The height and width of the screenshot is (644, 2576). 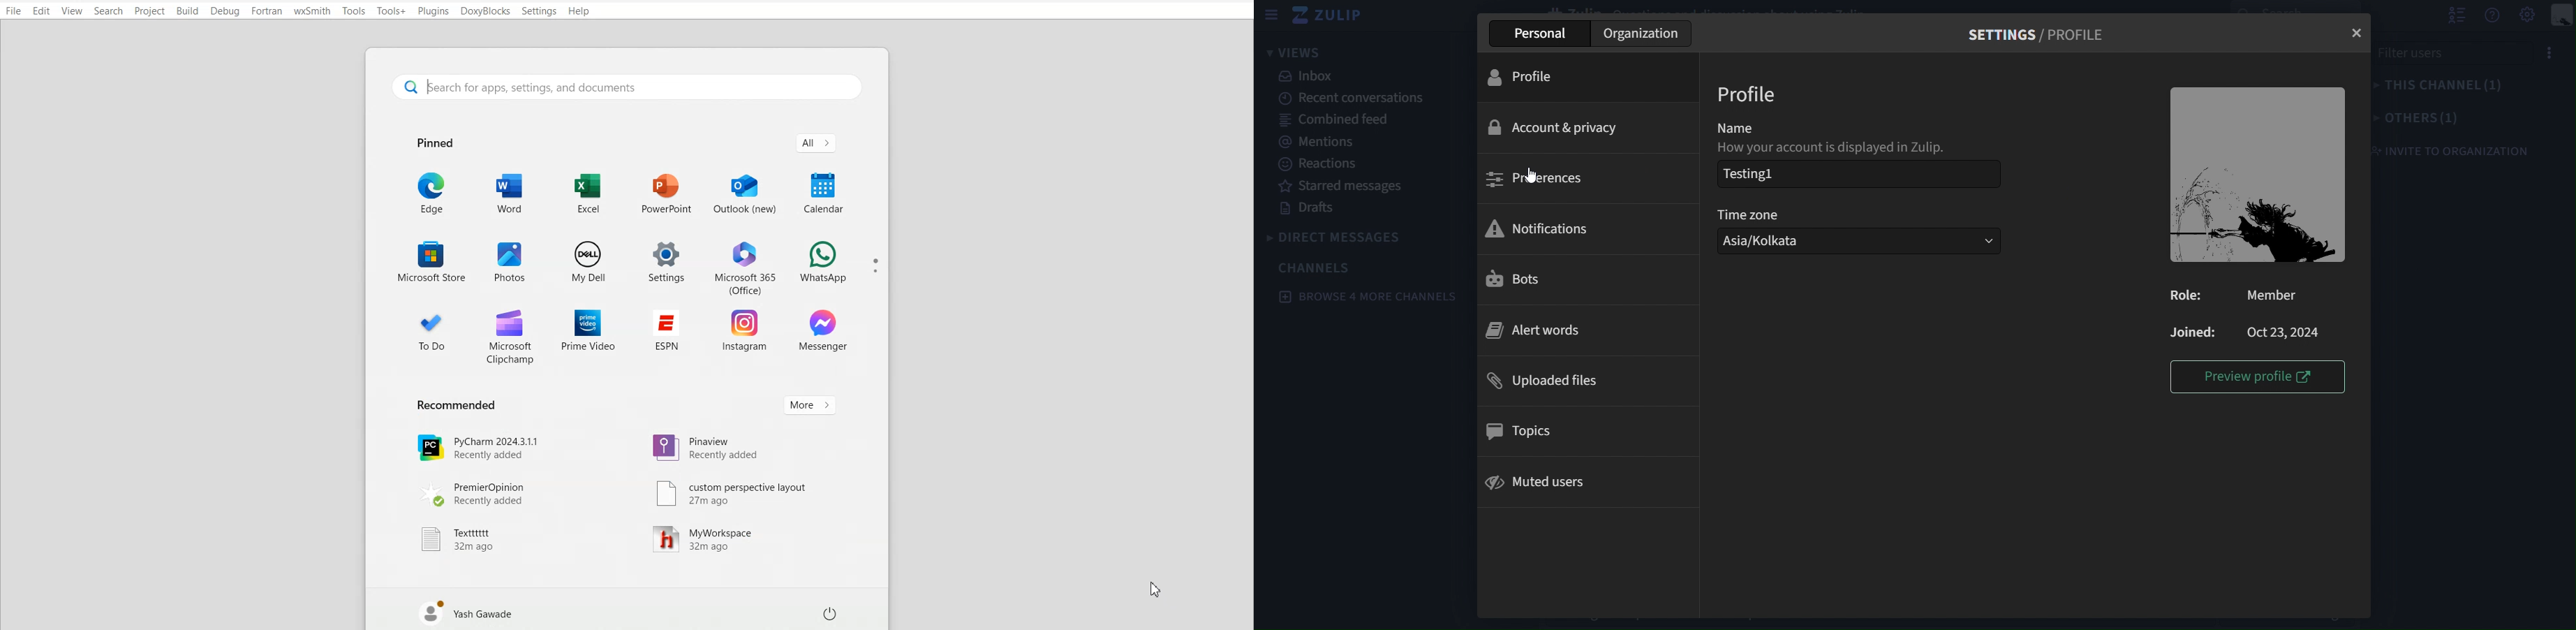 I want to click on notifications, so click(x=1586, y=228).